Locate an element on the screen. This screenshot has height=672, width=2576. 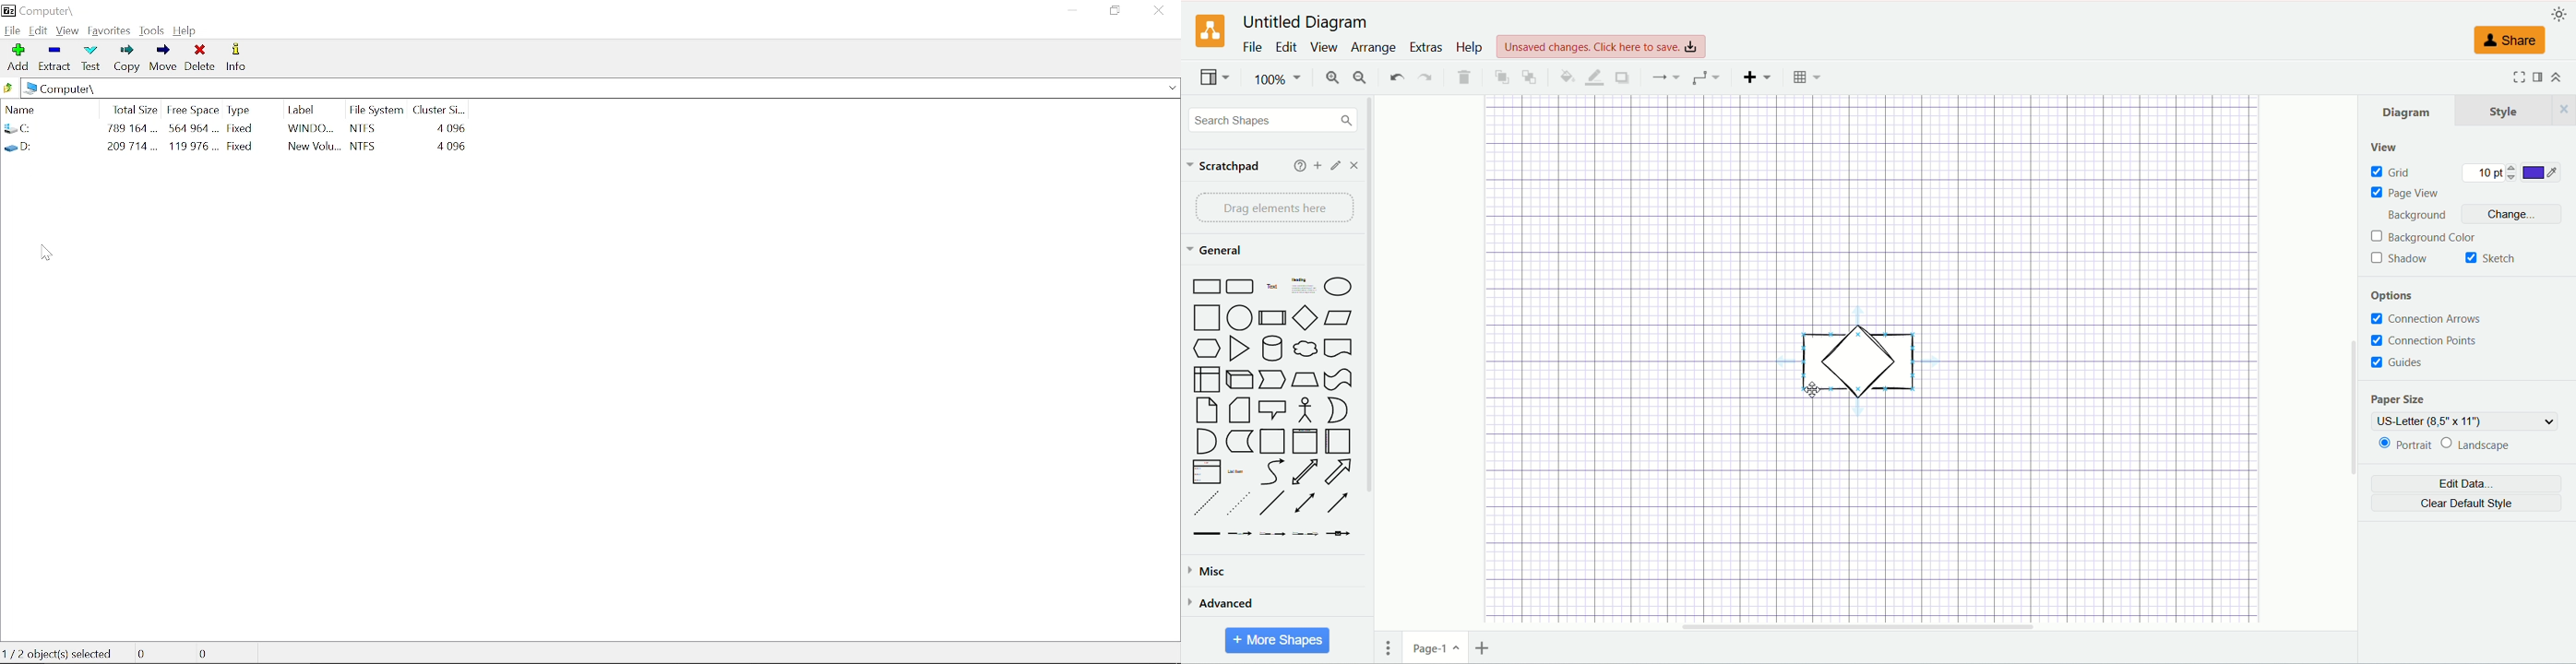
close is located at coordinates (1354, 164).